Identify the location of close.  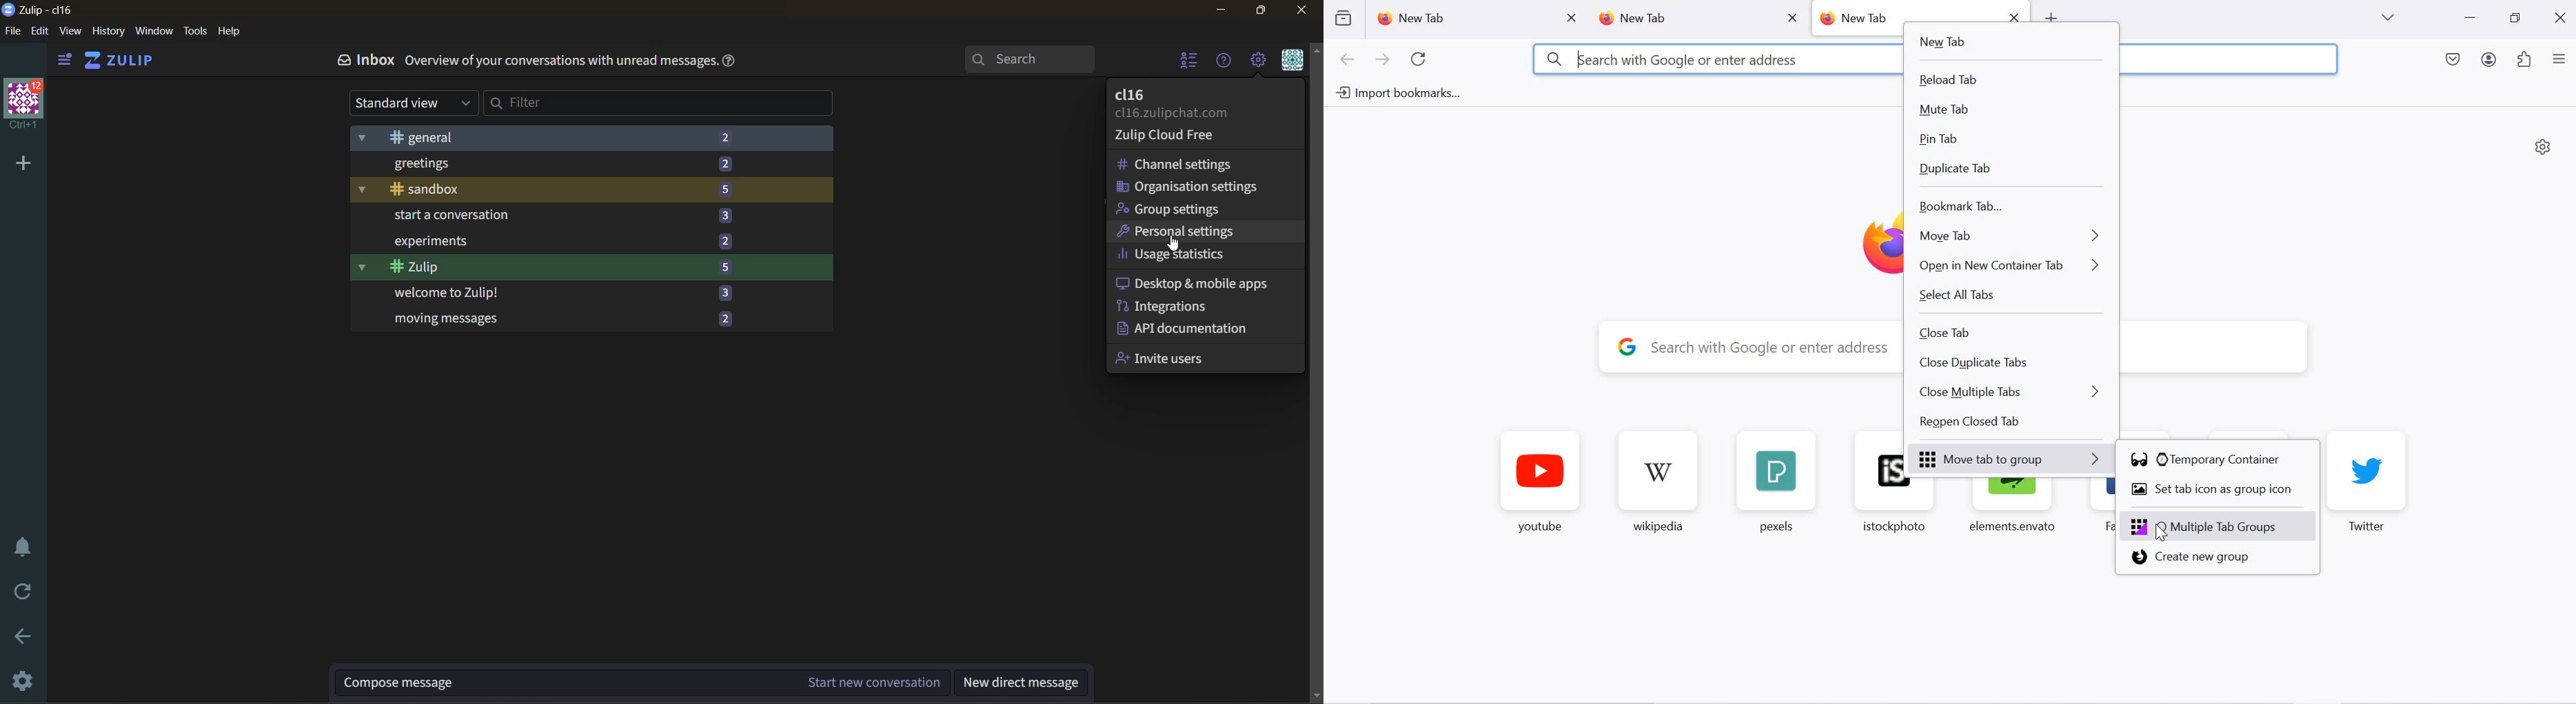
(2563, 16).